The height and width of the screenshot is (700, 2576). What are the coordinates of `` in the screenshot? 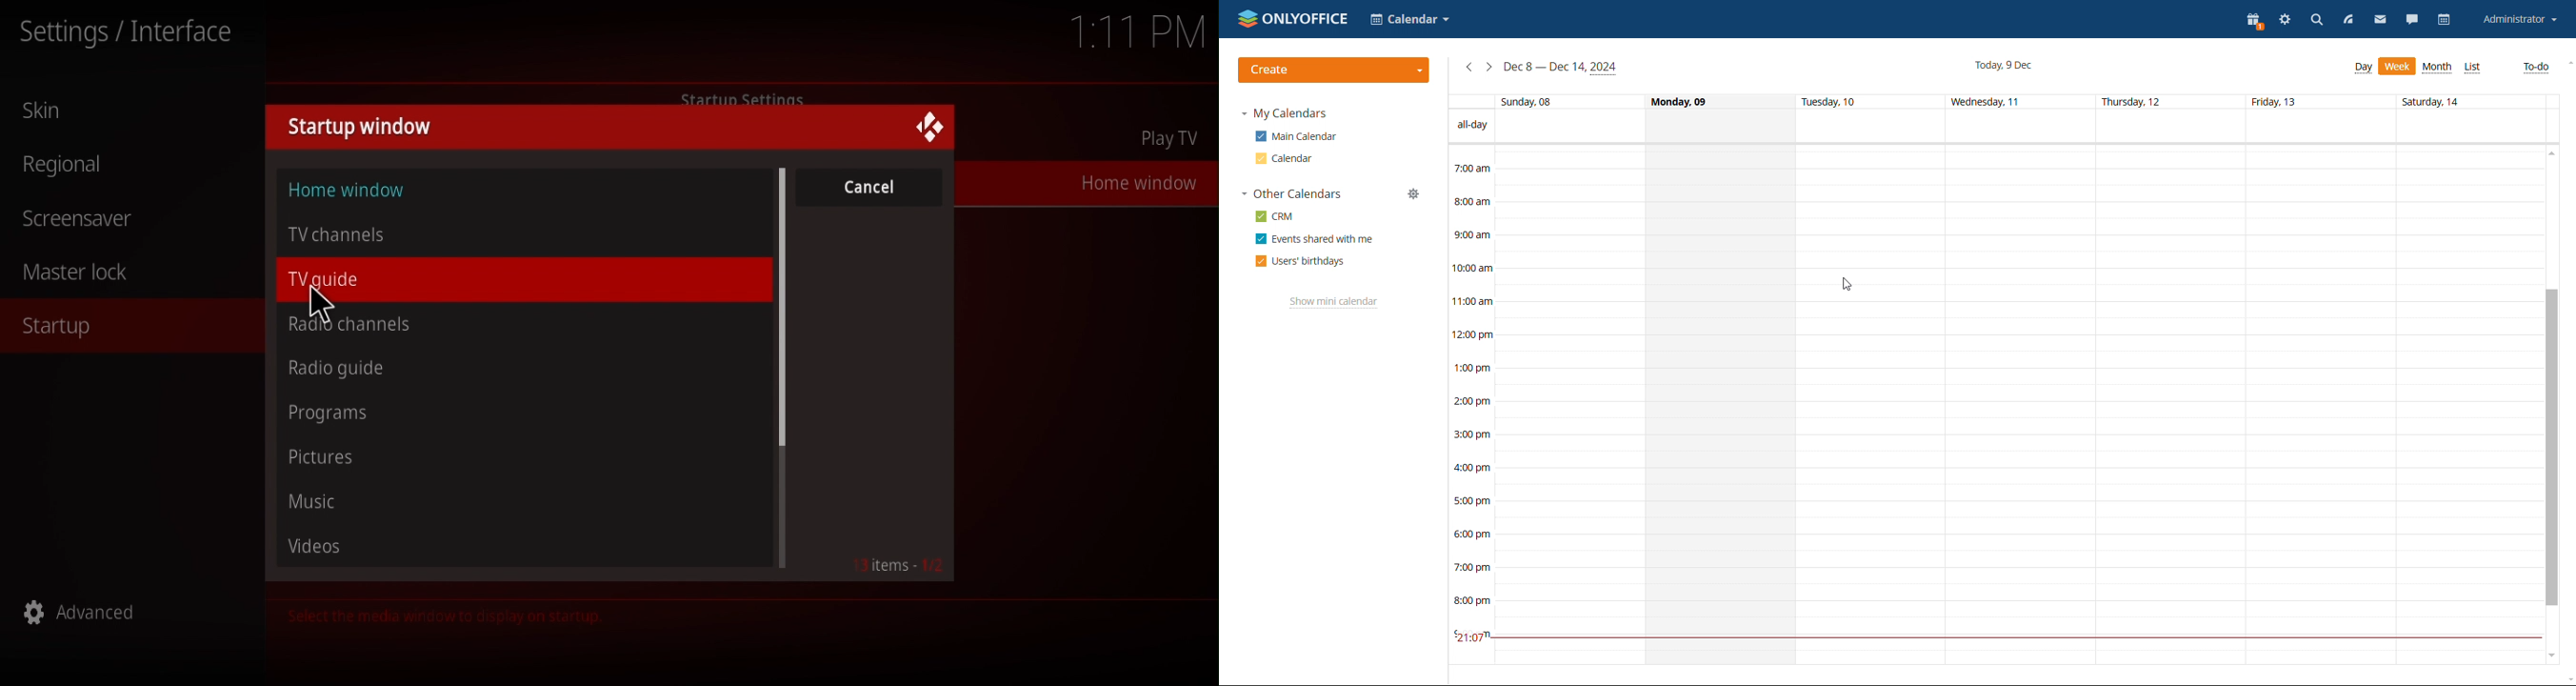 It's located at (739, 95).